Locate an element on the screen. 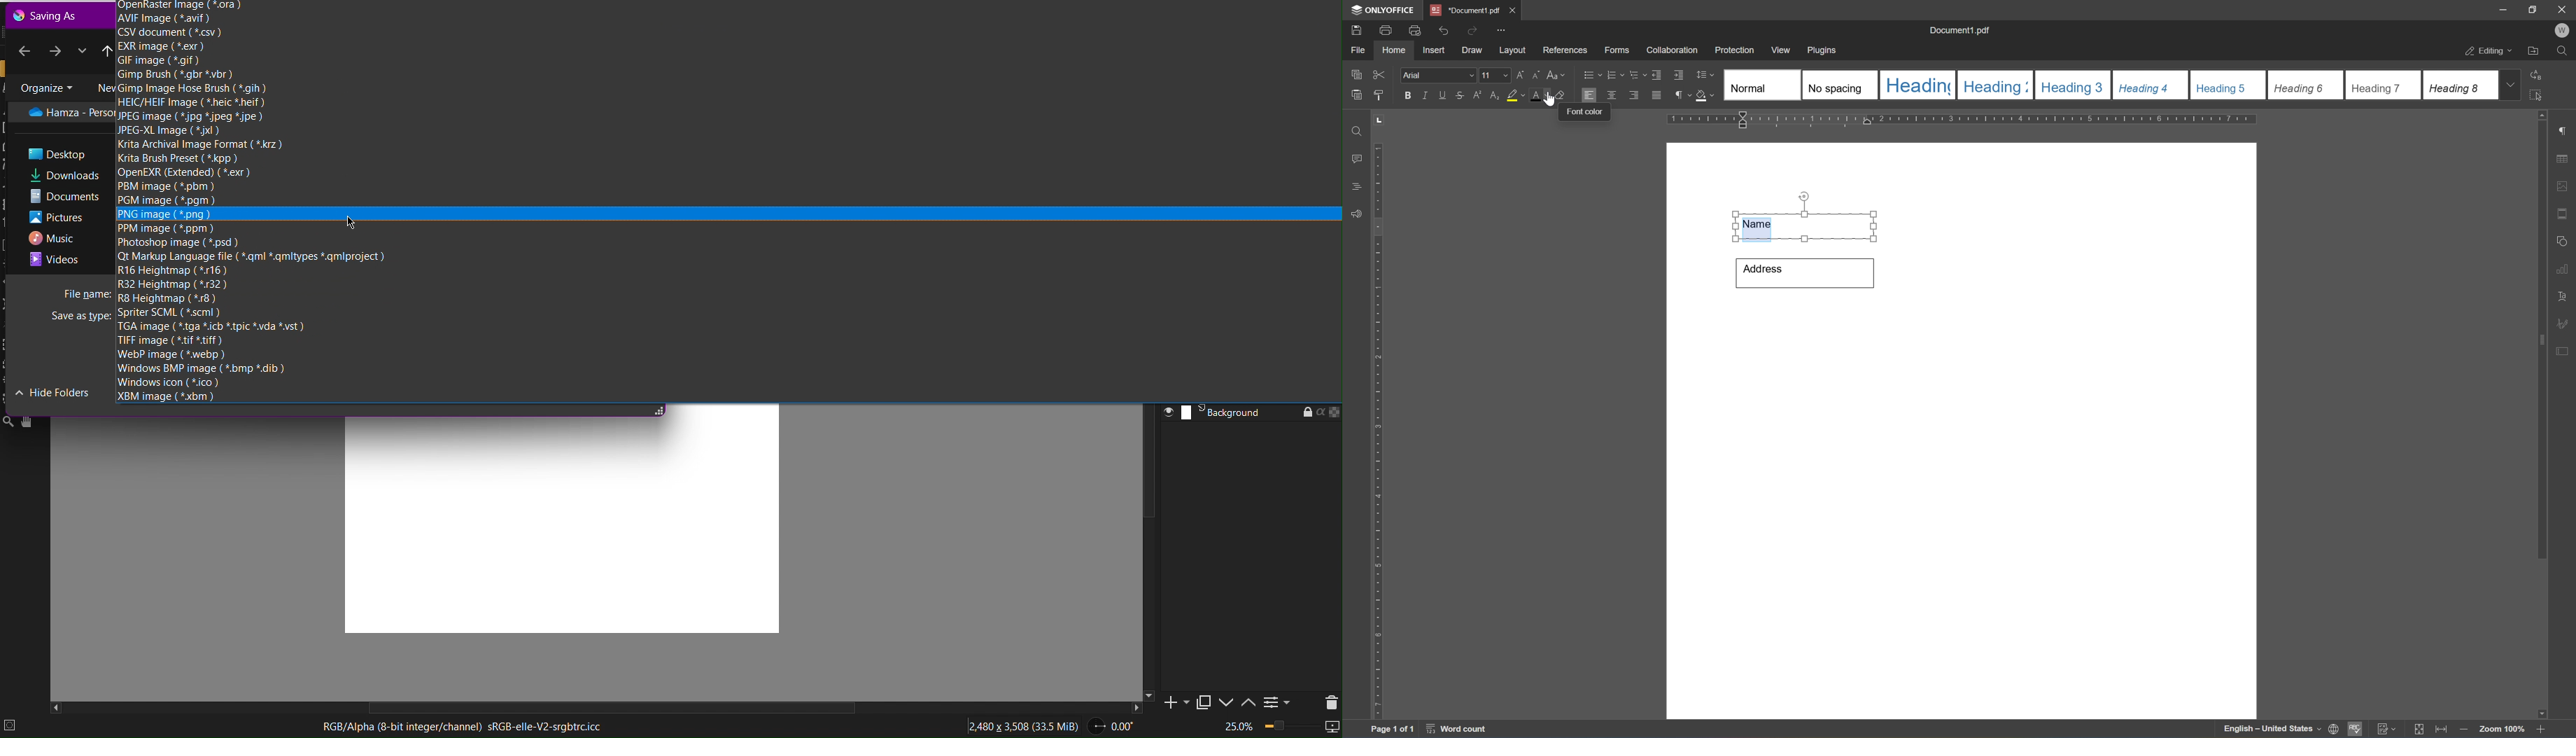  ruler is located at coordinates (1378, 431).